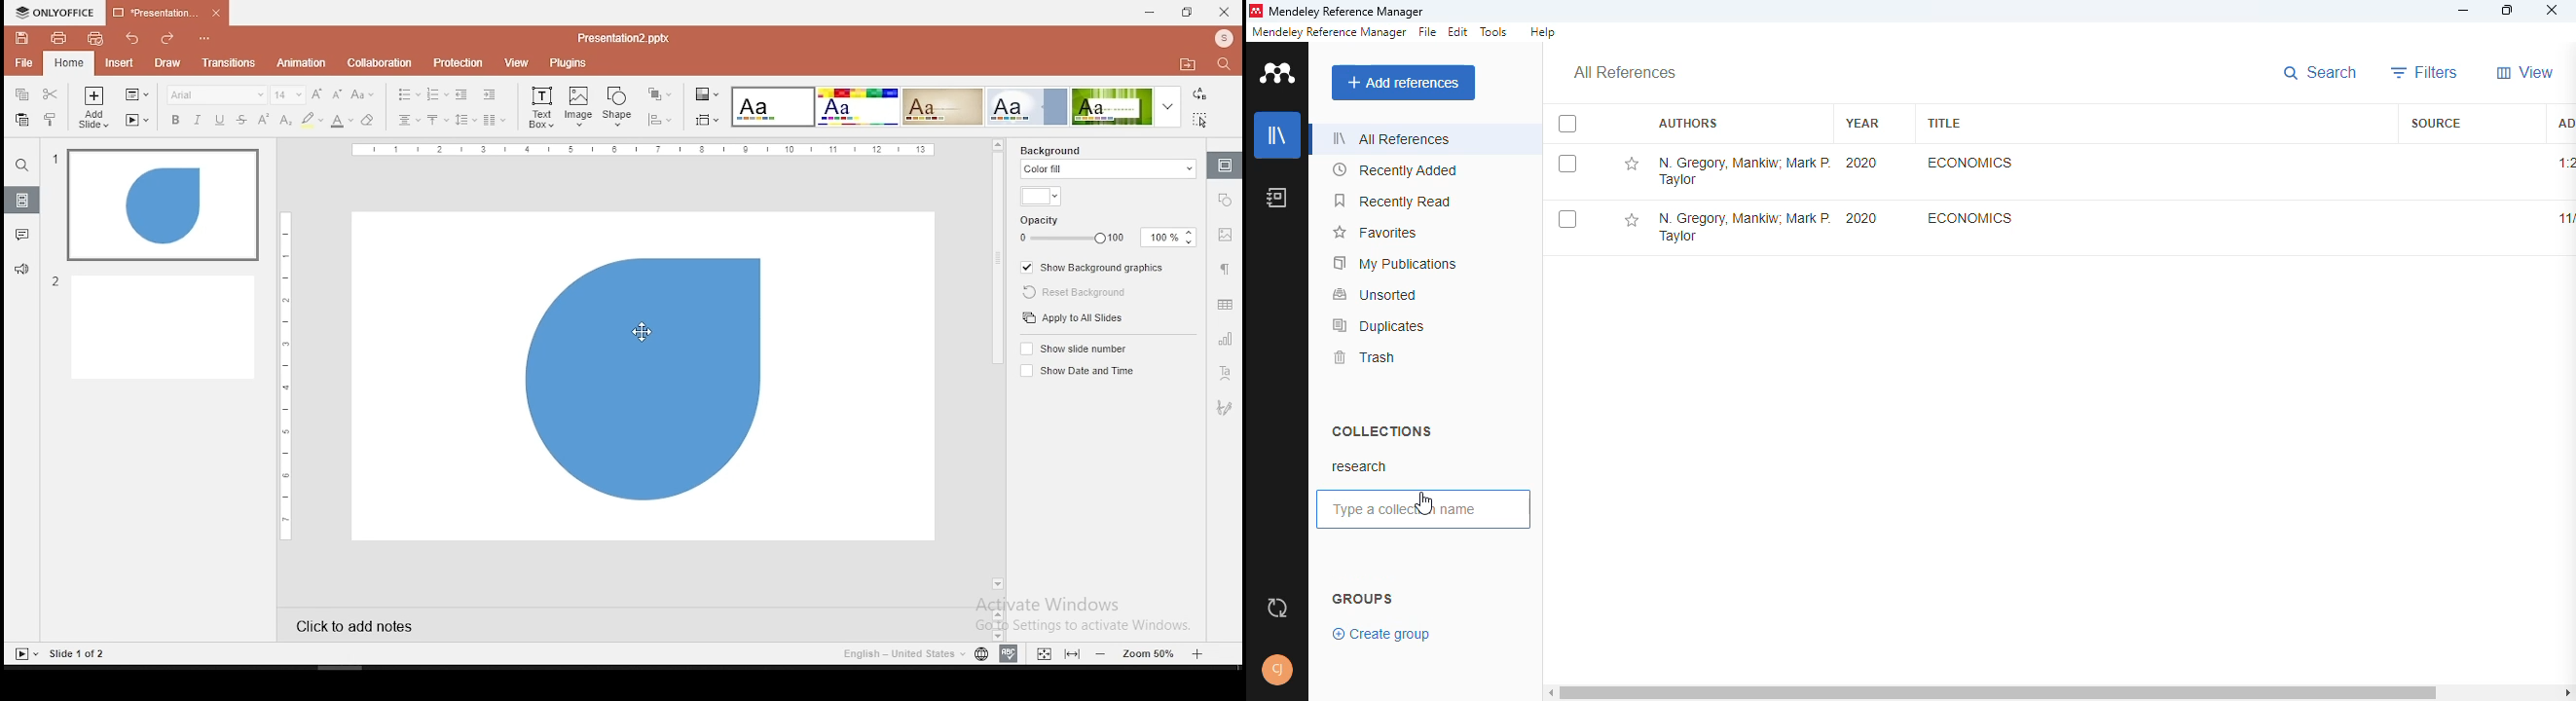  I want to click on add slide, so click(93, 109).